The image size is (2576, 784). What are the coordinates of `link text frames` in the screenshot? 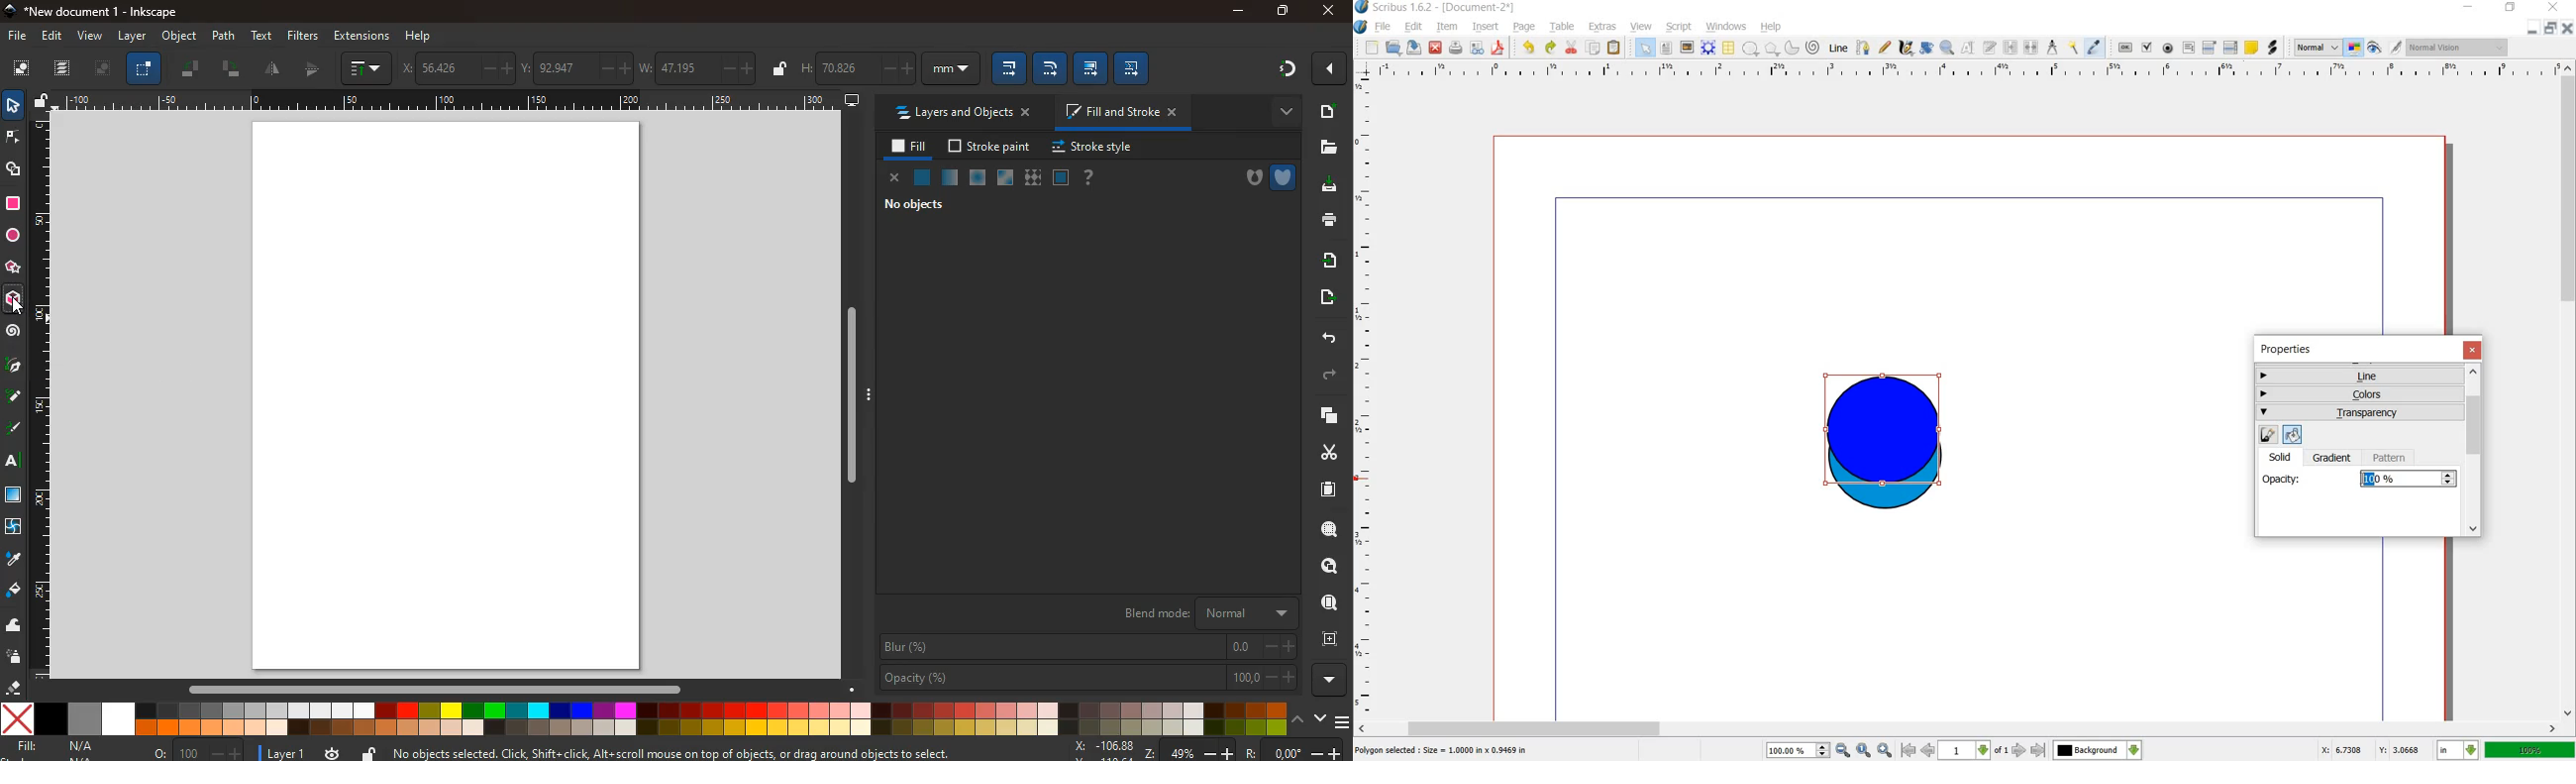 It's located at (2011, 48).